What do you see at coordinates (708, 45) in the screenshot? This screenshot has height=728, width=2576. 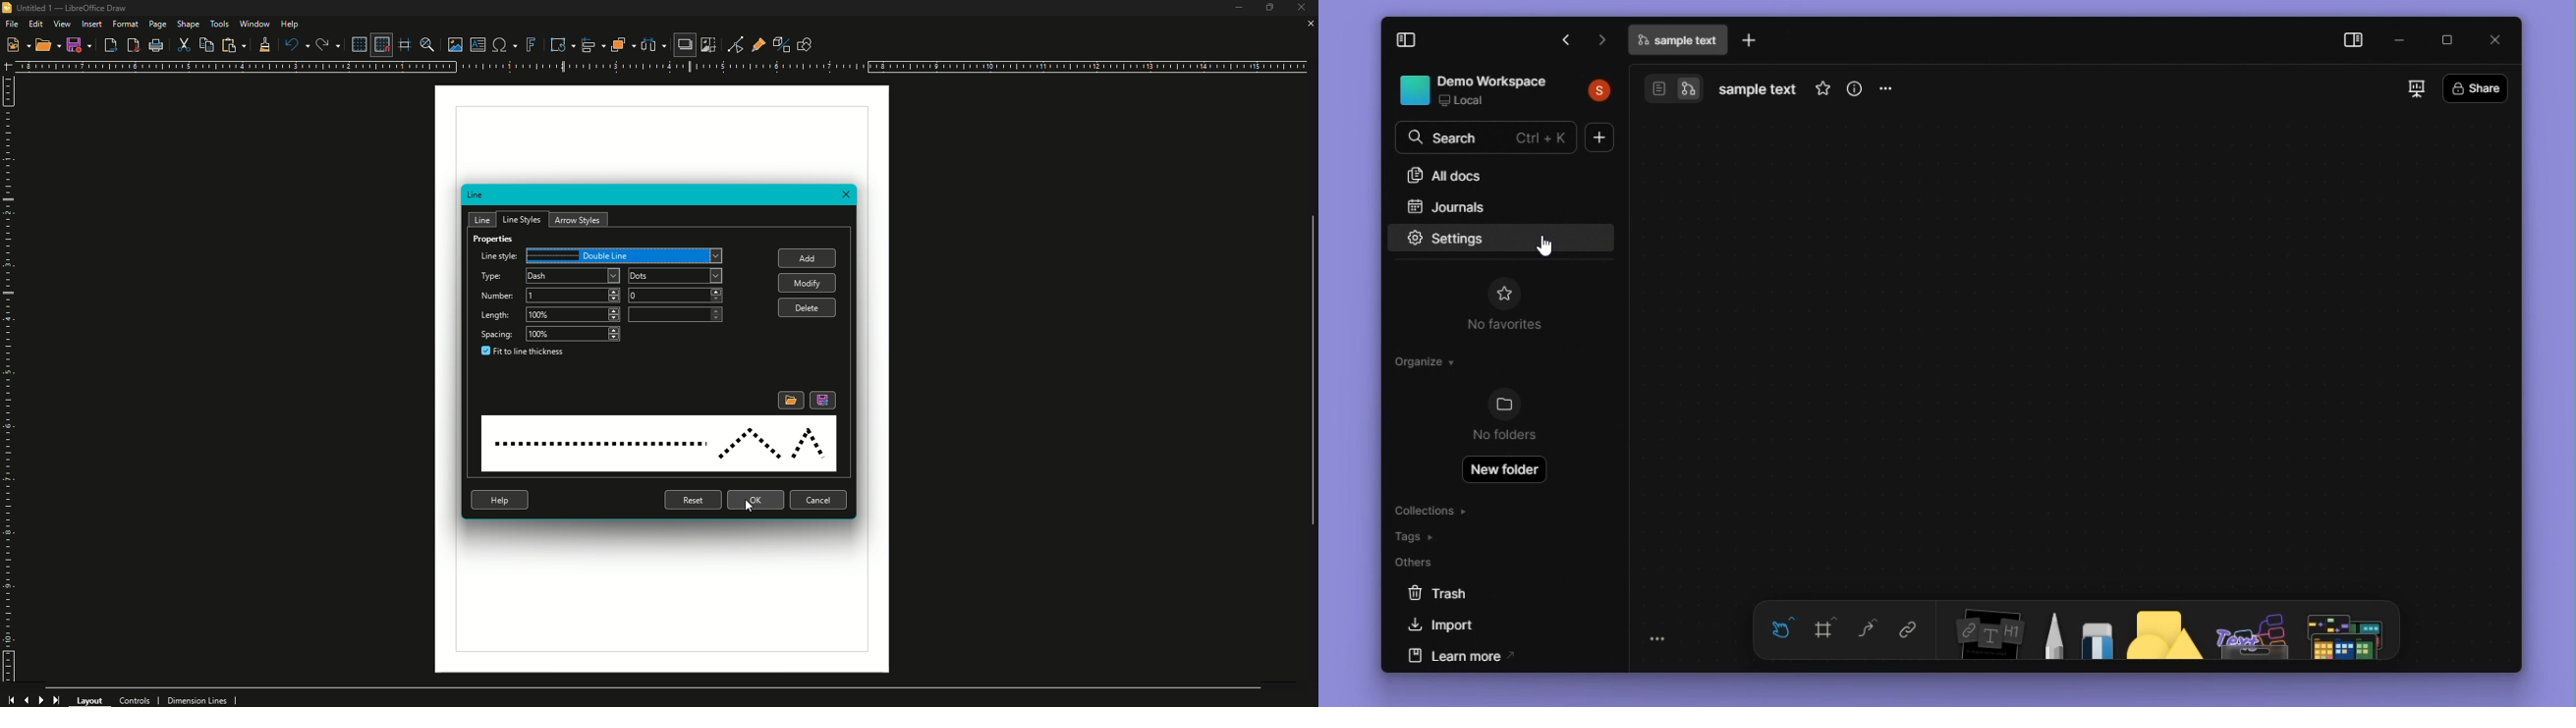 I see `Crop Image` at bounding box center [708, 45].